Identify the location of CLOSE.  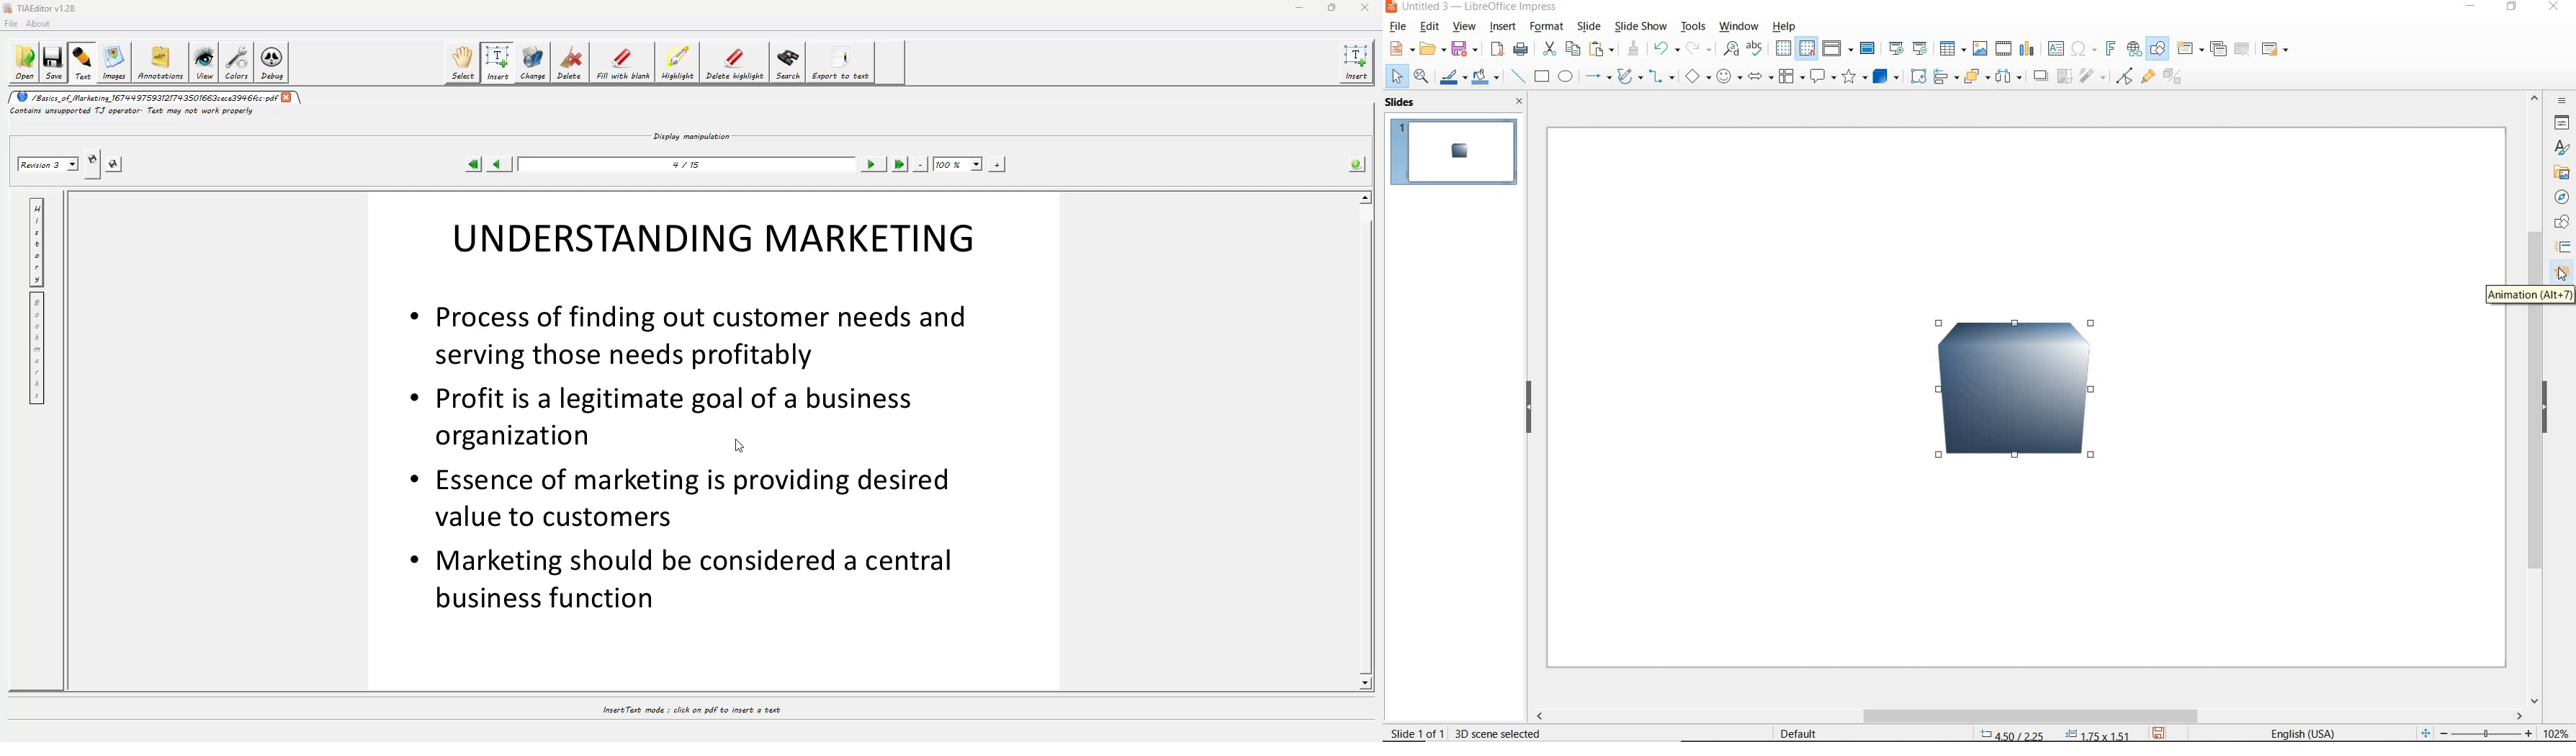
(2555, 7).